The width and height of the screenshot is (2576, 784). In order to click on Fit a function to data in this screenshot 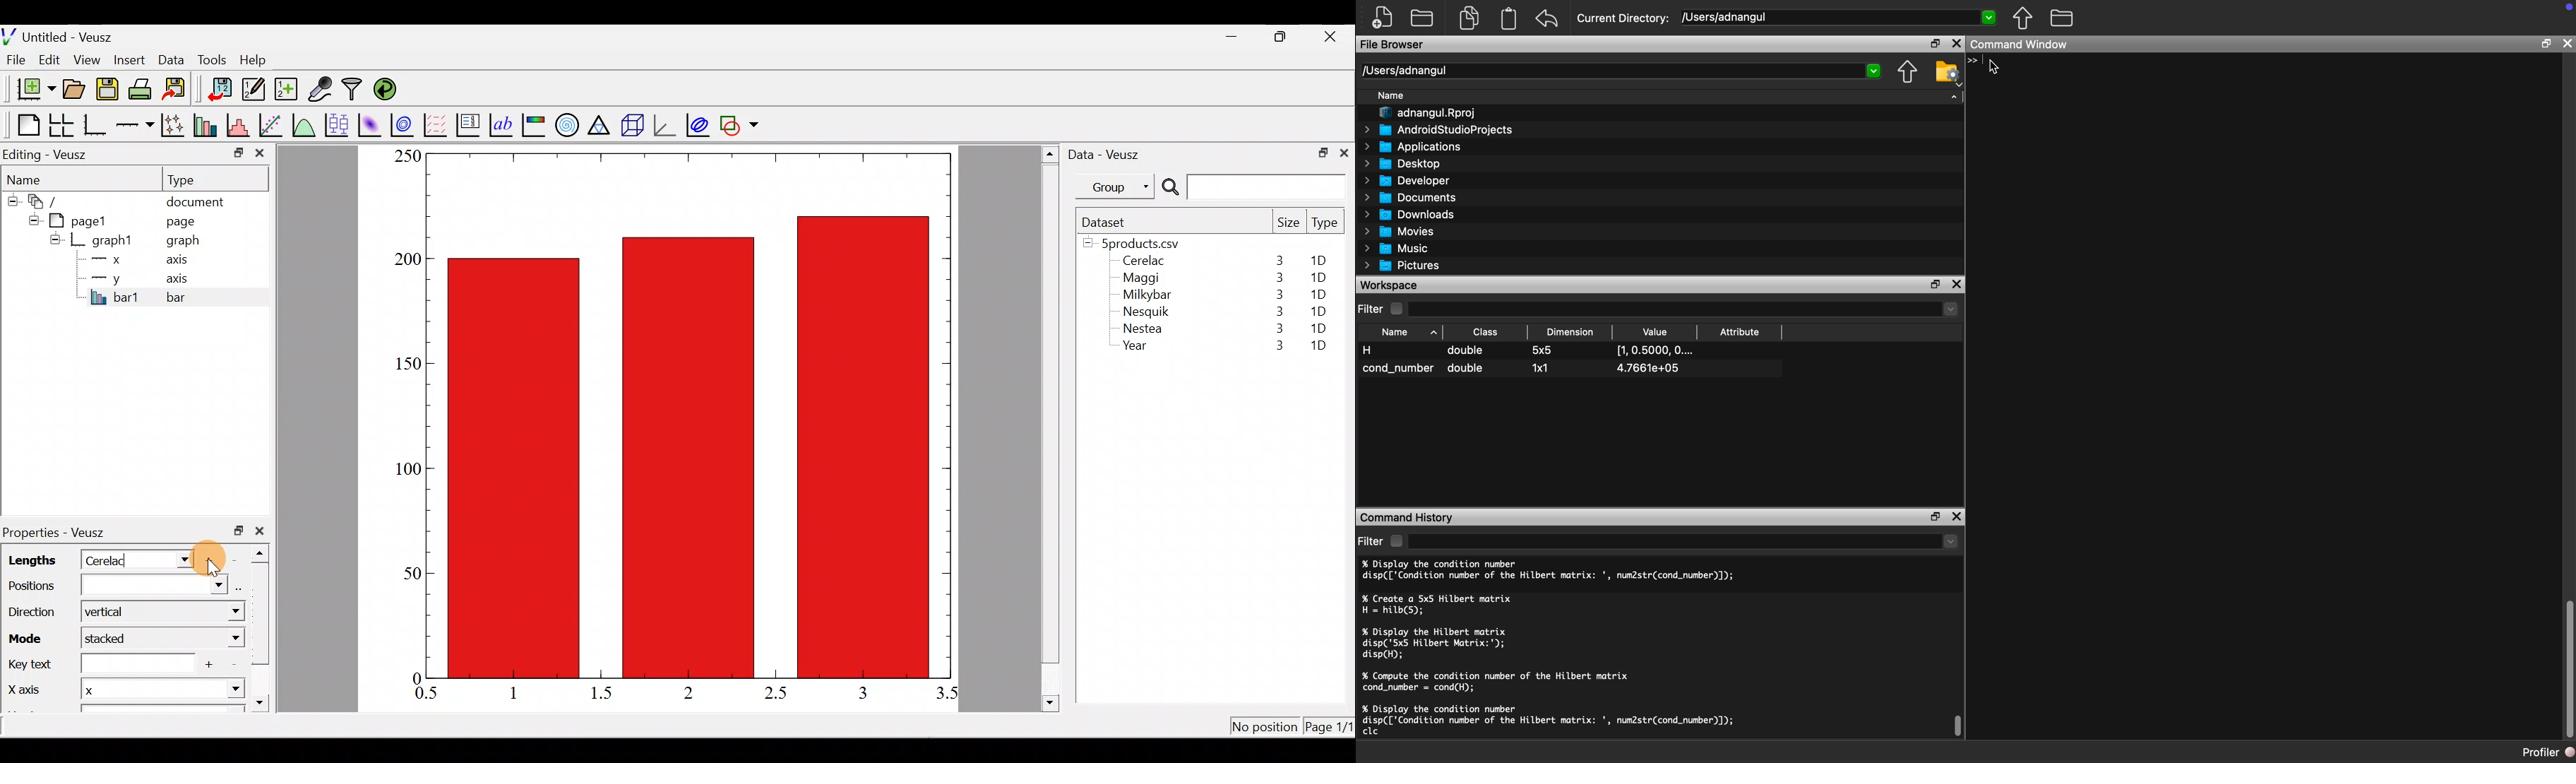, I will do `click(272, 124)`.